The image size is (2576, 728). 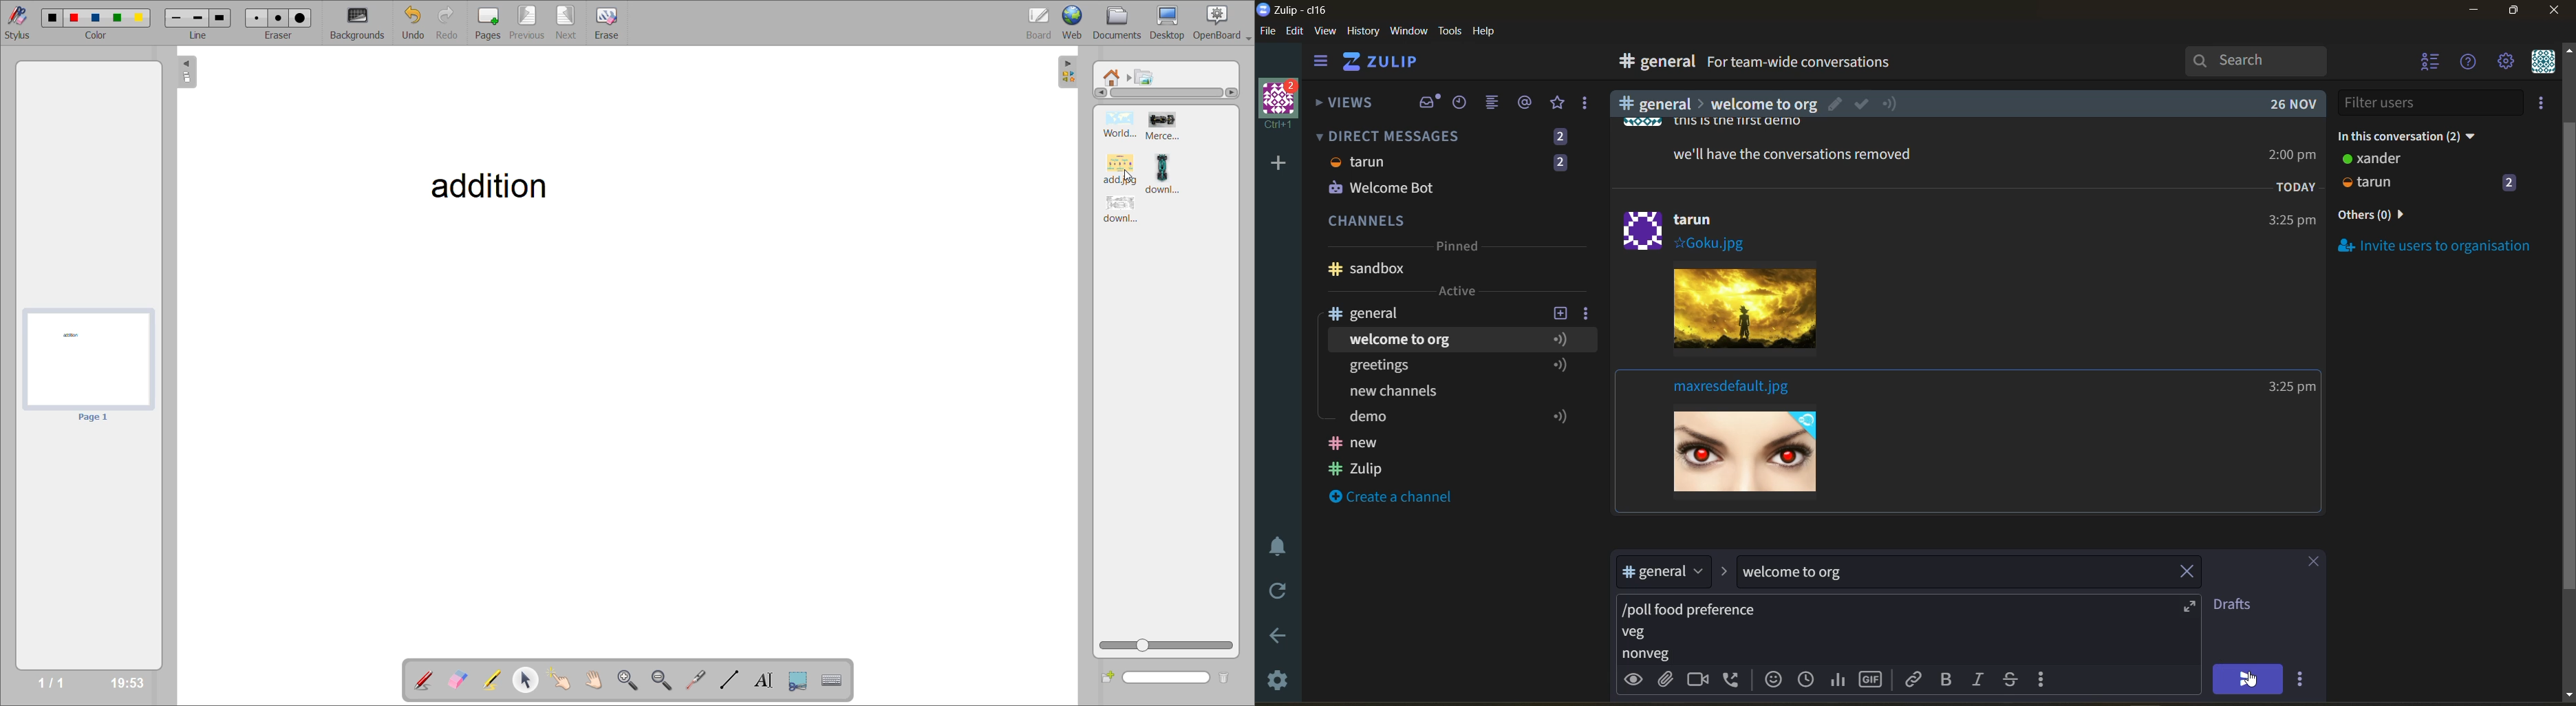 What do you see at coordinates (1295, 32) in the screenshot?
I see `edit` at bounding box center [1295, 32].